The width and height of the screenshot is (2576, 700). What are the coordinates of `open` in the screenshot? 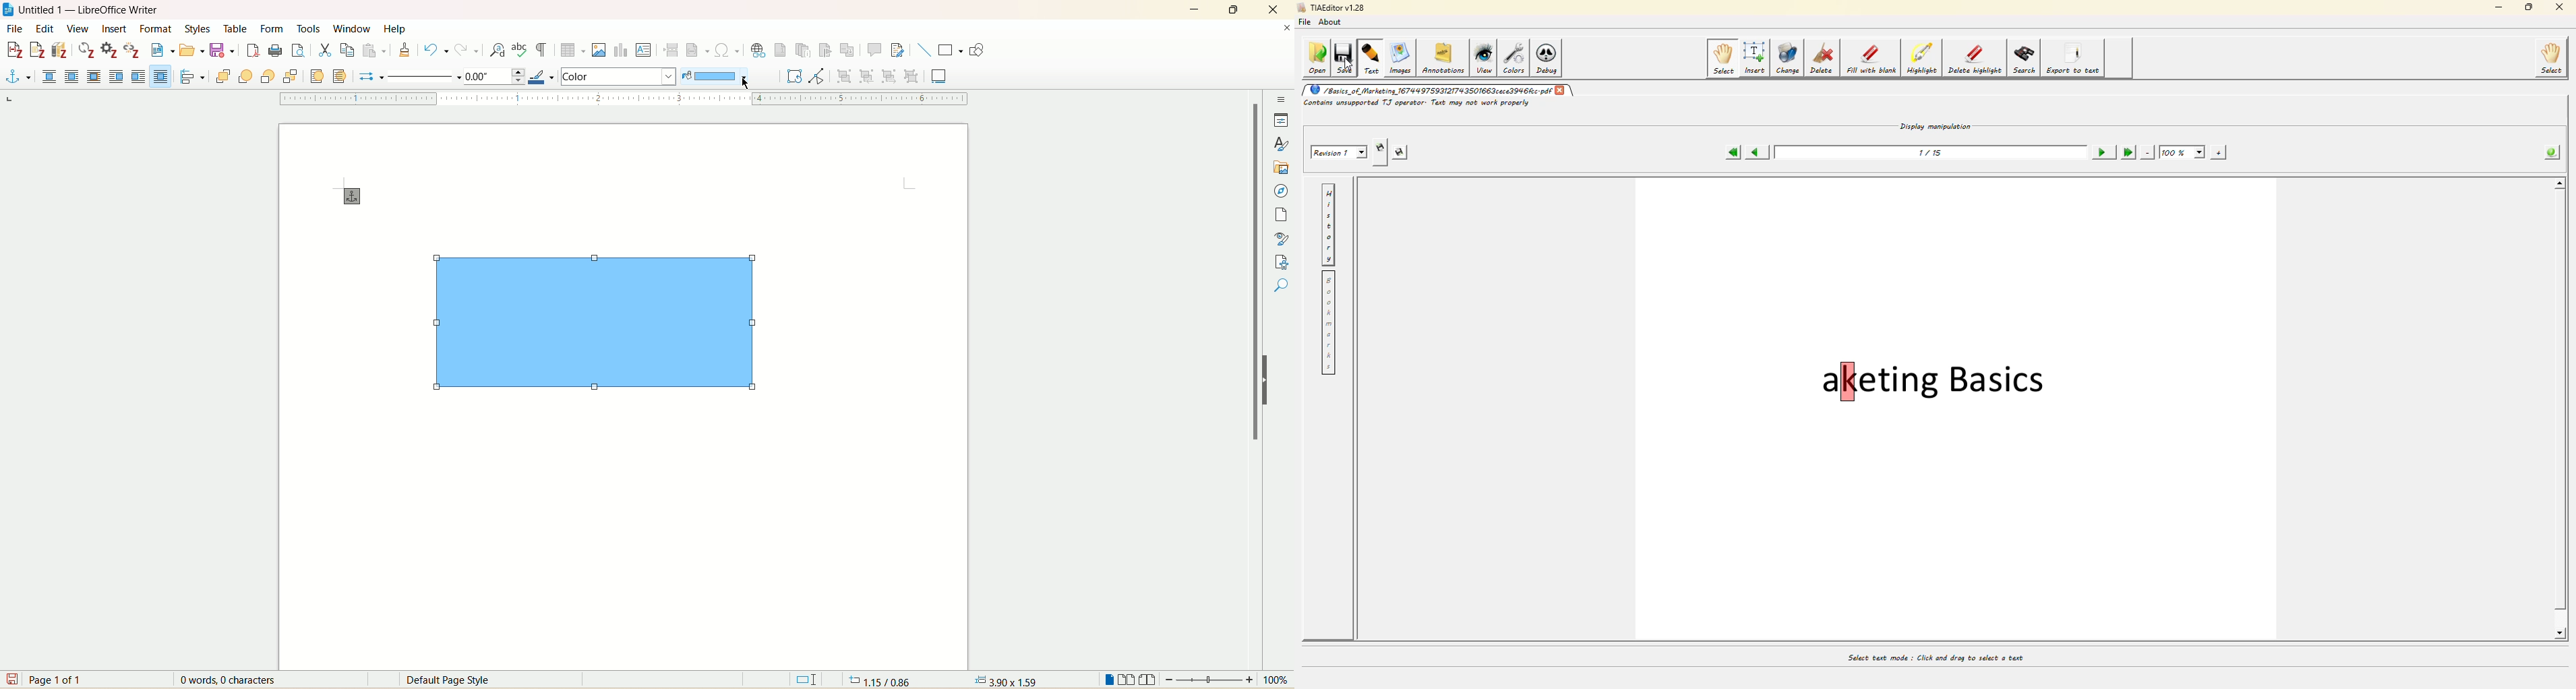 It's located at (191, 51).